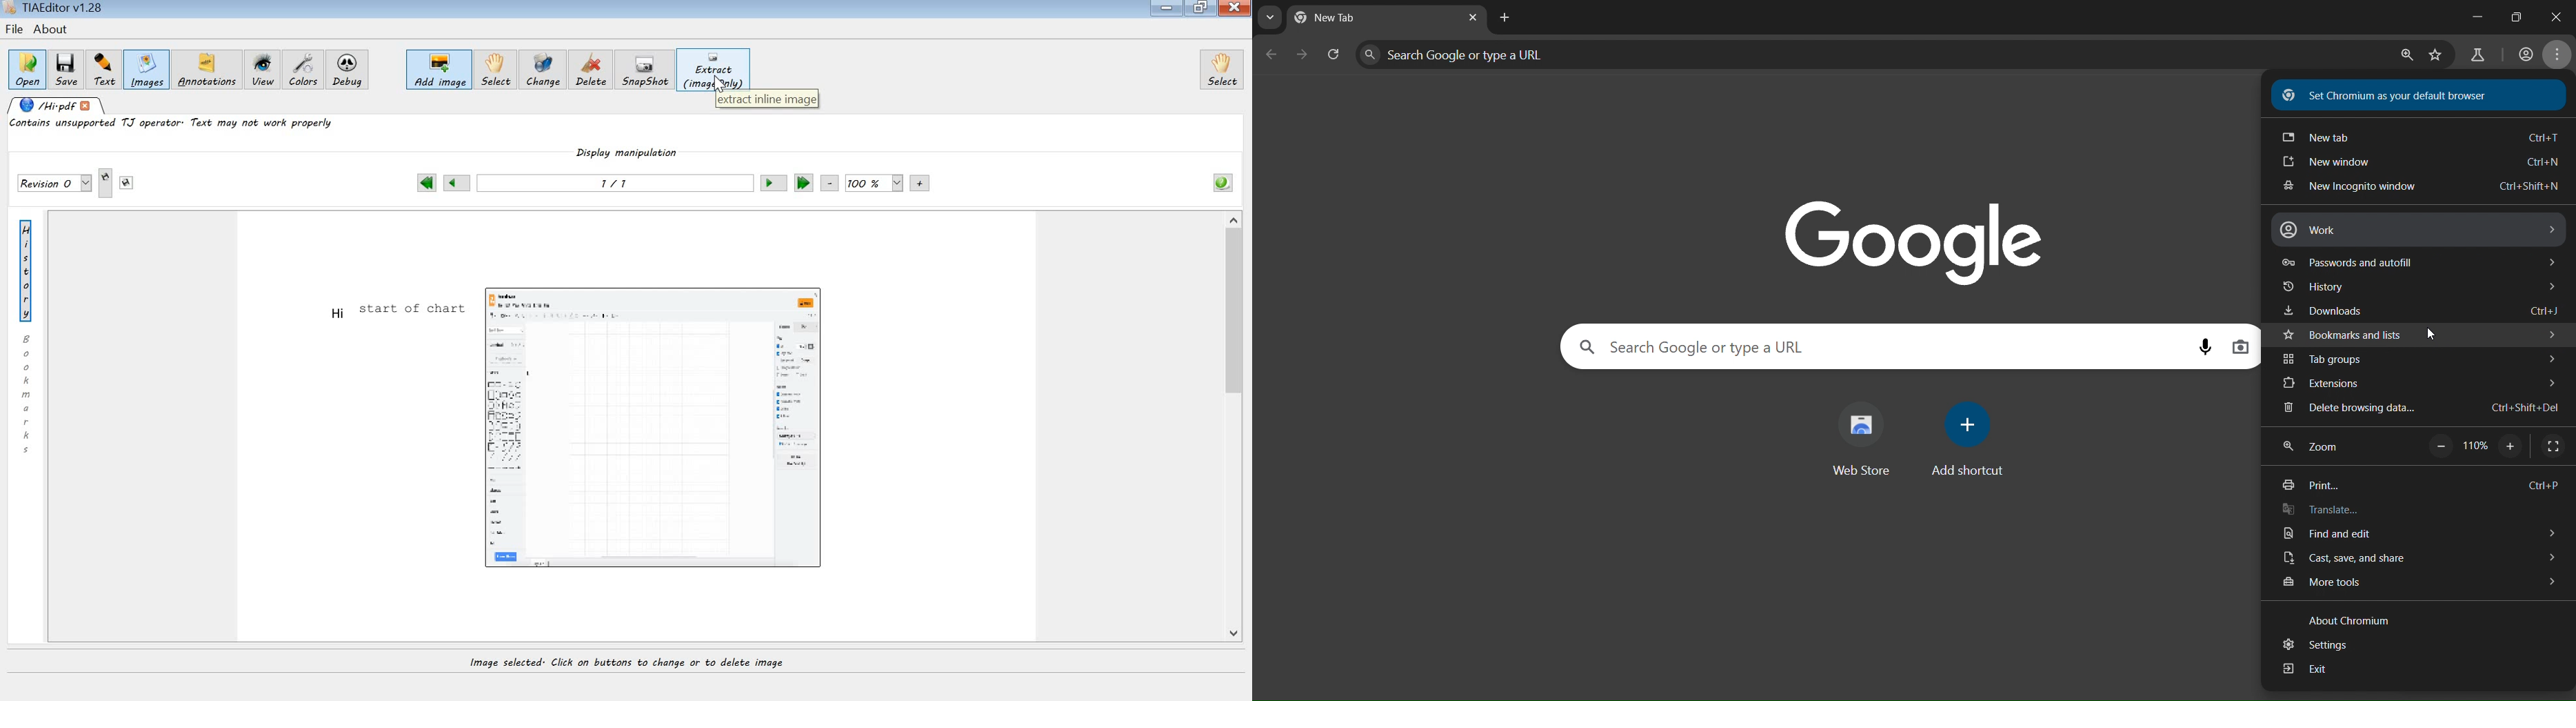 The height and width of the screenshot is (728, 2576). I want to click on current tab, so click(1338, 17).